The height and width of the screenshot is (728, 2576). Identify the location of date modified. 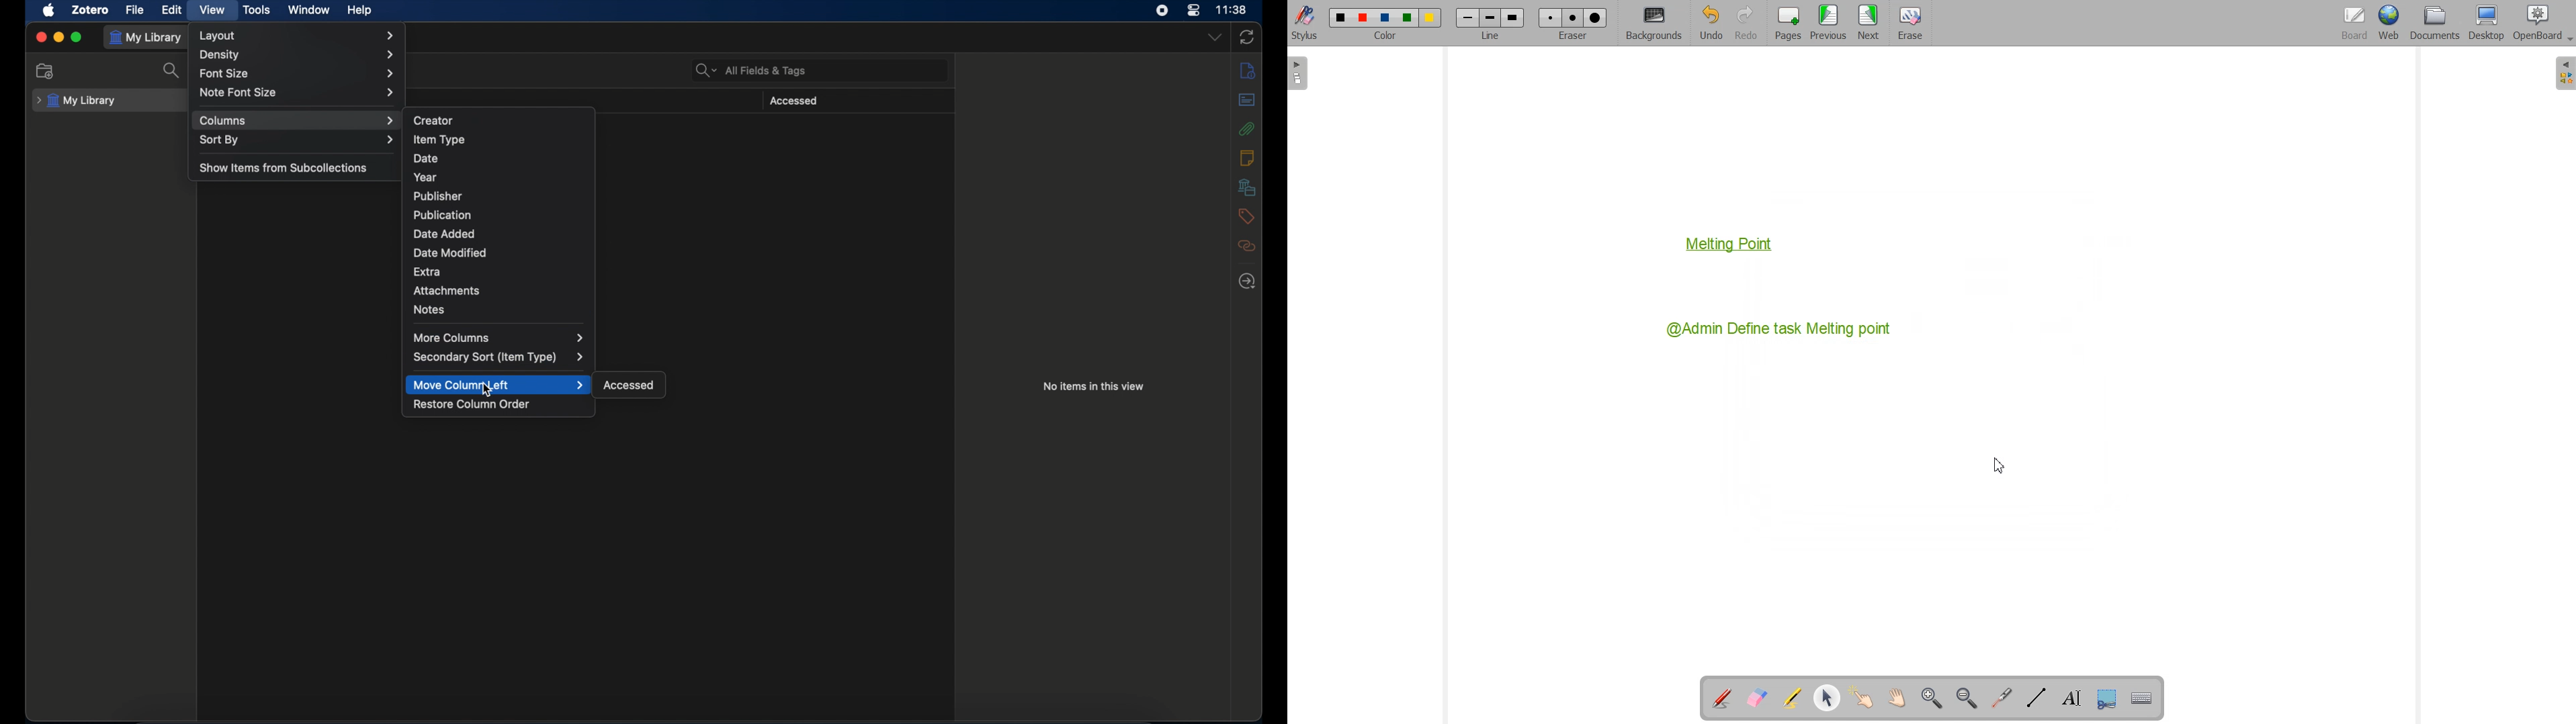
(451, 253).